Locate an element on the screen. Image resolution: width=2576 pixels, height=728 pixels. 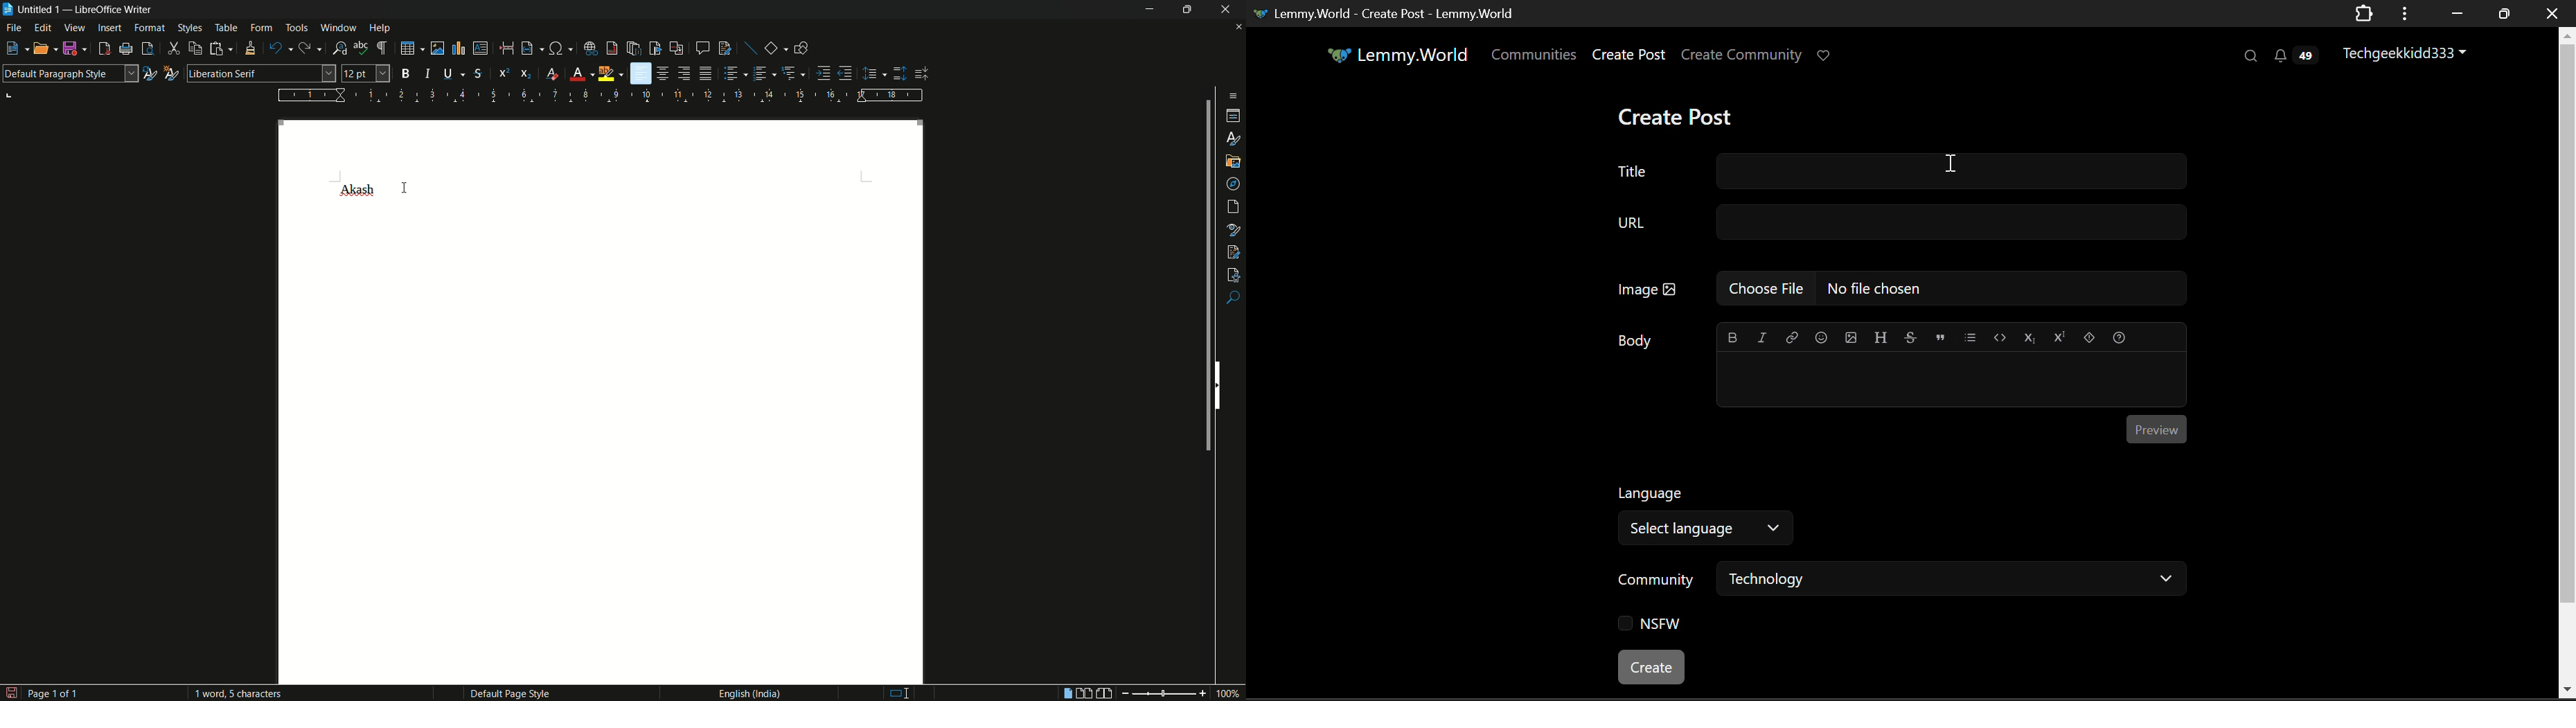
width measure scale is located at coordinates (602, 95).